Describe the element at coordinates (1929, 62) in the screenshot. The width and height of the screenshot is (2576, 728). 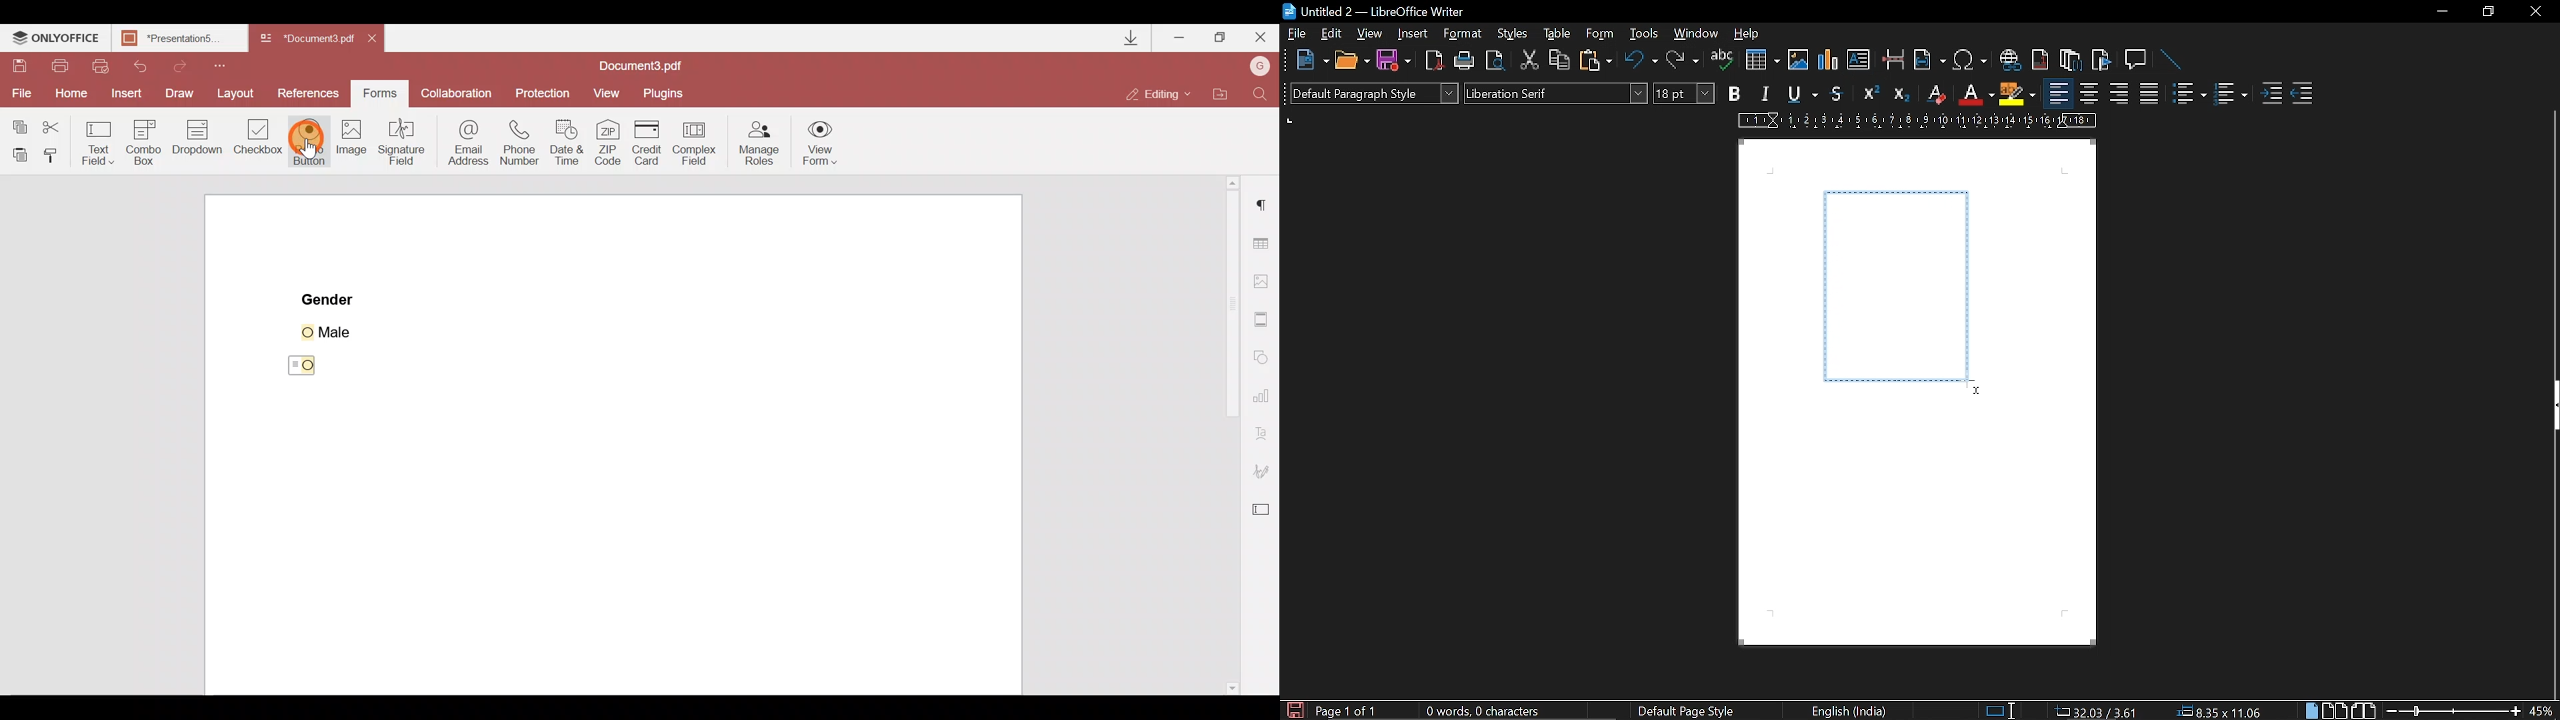
I see `insert field` at that location.